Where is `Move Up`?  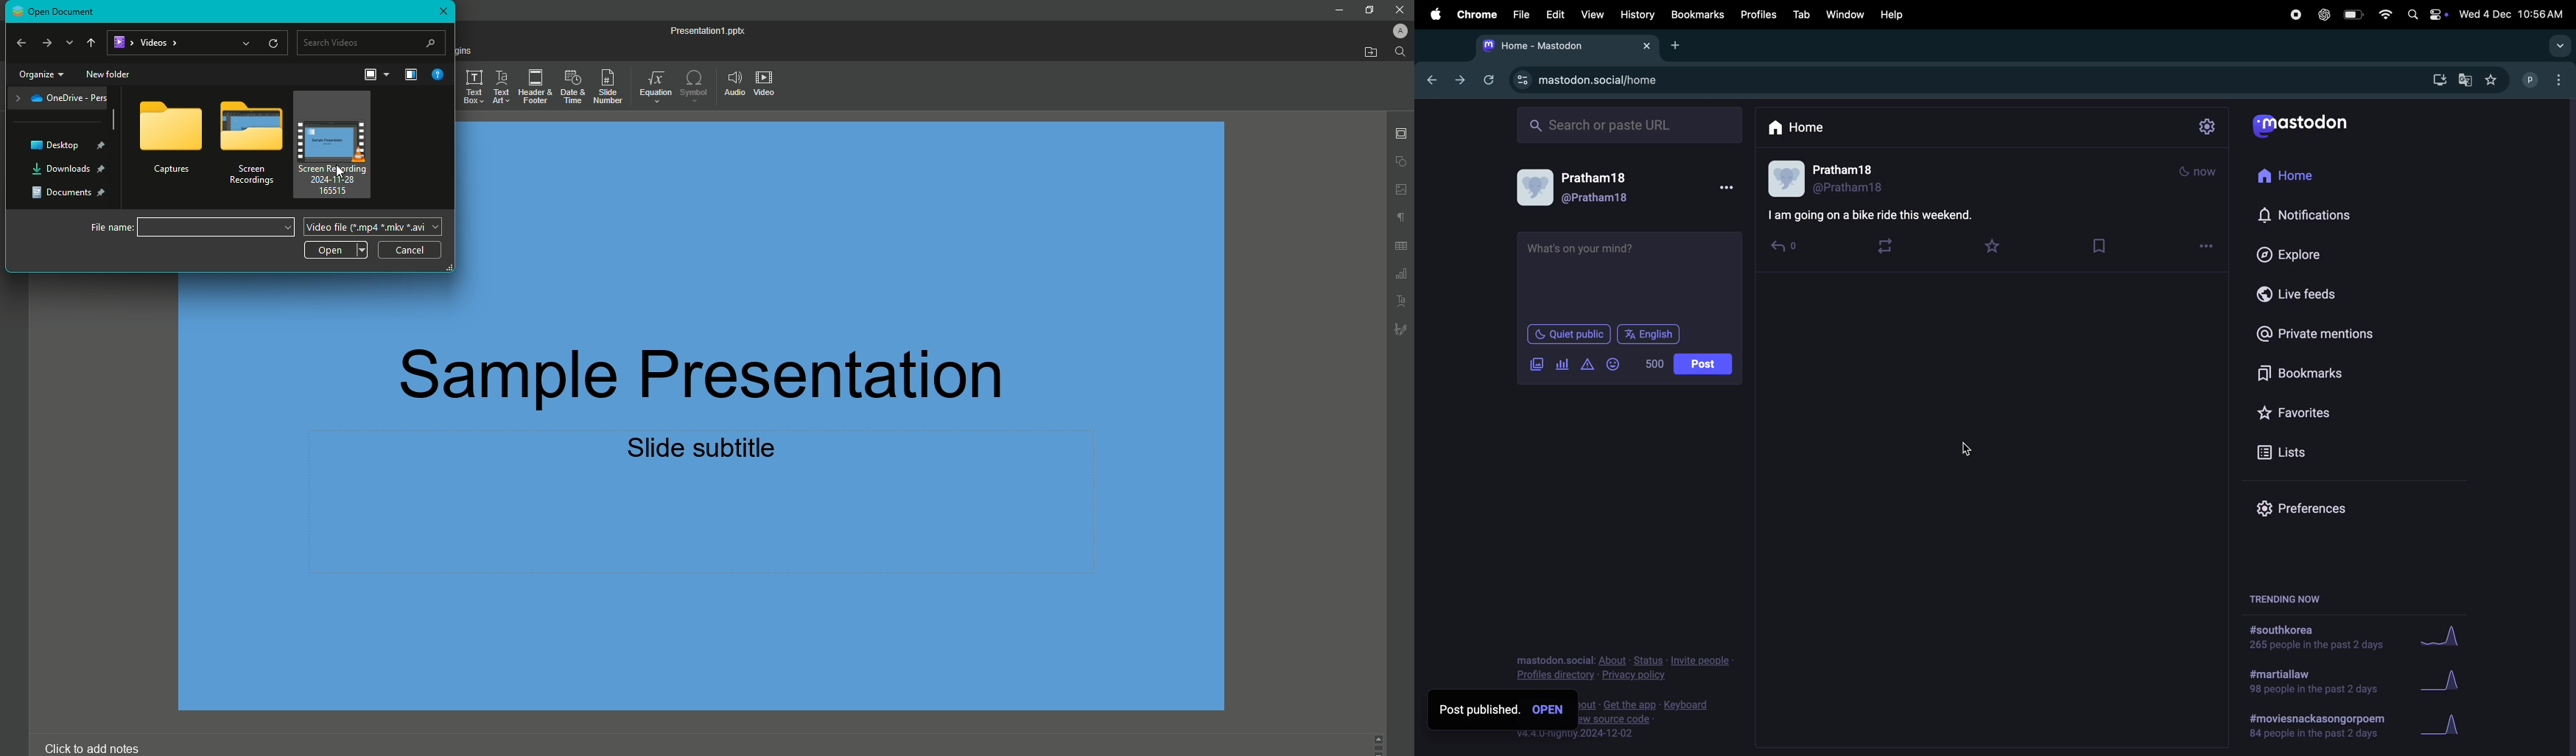
Move Up is located at coordinates (92, 42).